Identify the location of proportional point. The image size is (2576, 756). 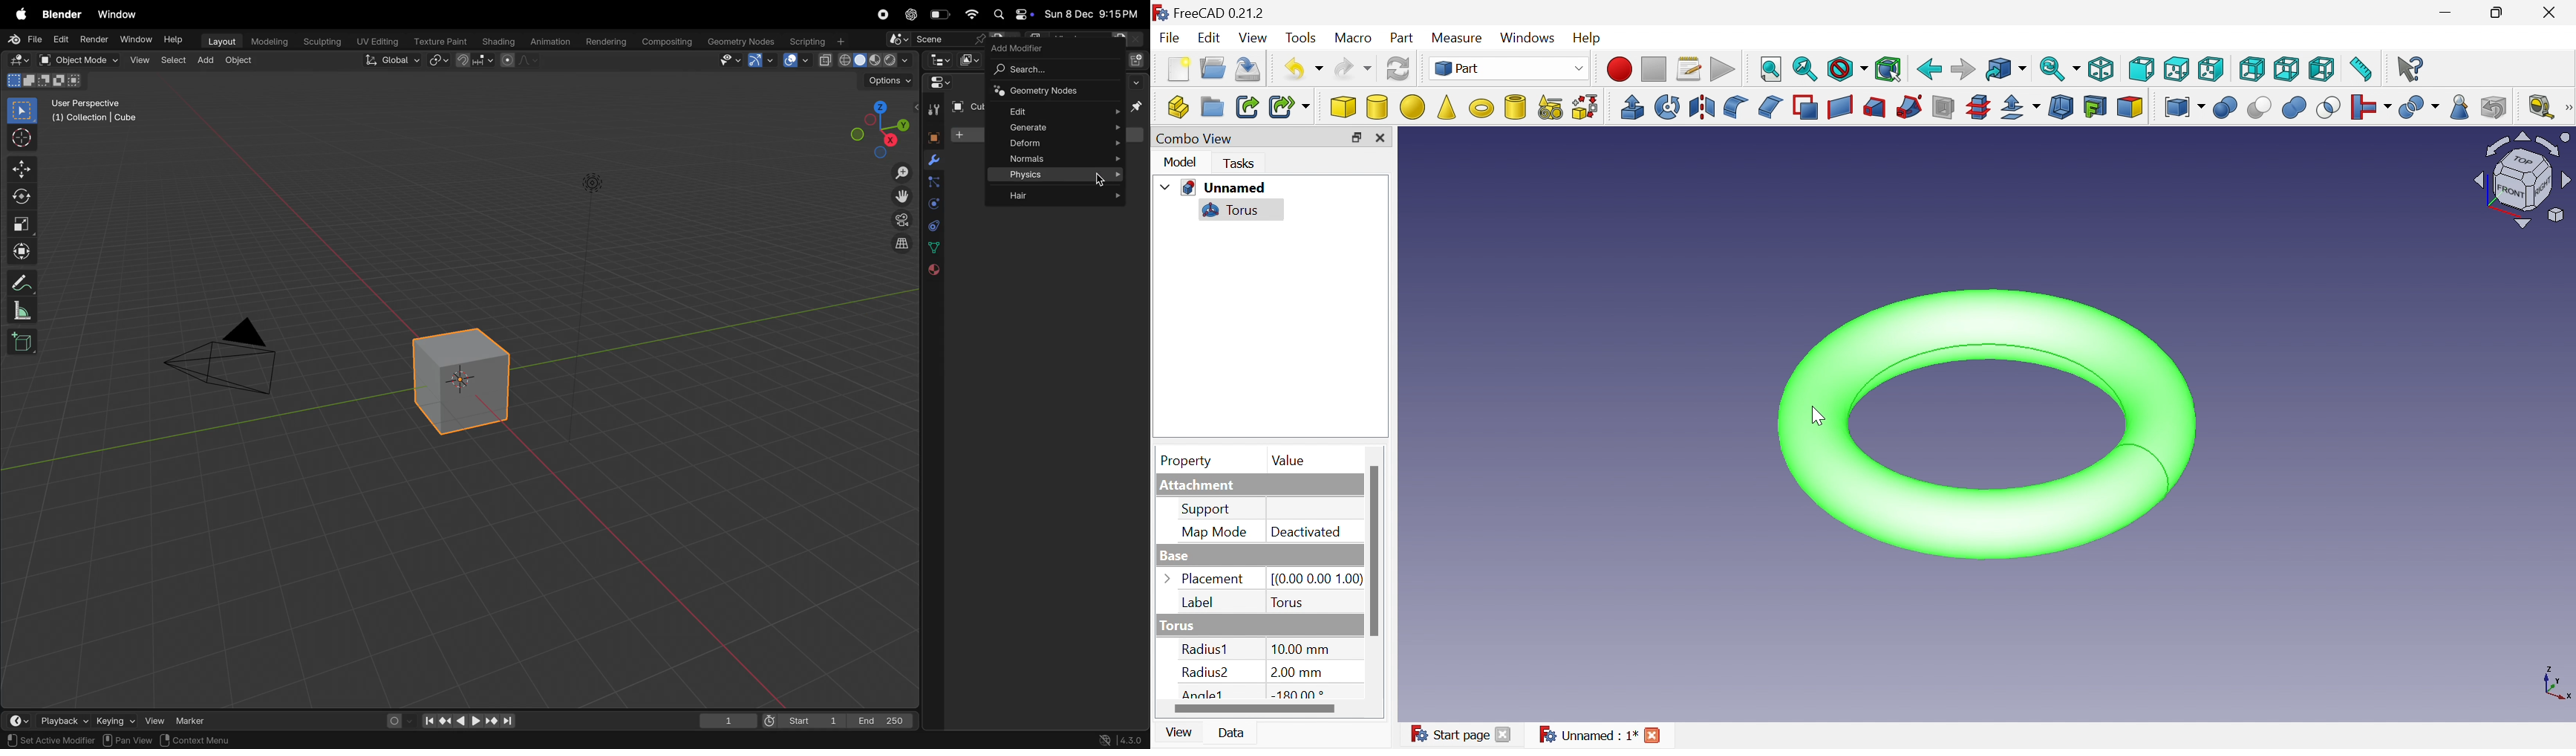
(518, 60).